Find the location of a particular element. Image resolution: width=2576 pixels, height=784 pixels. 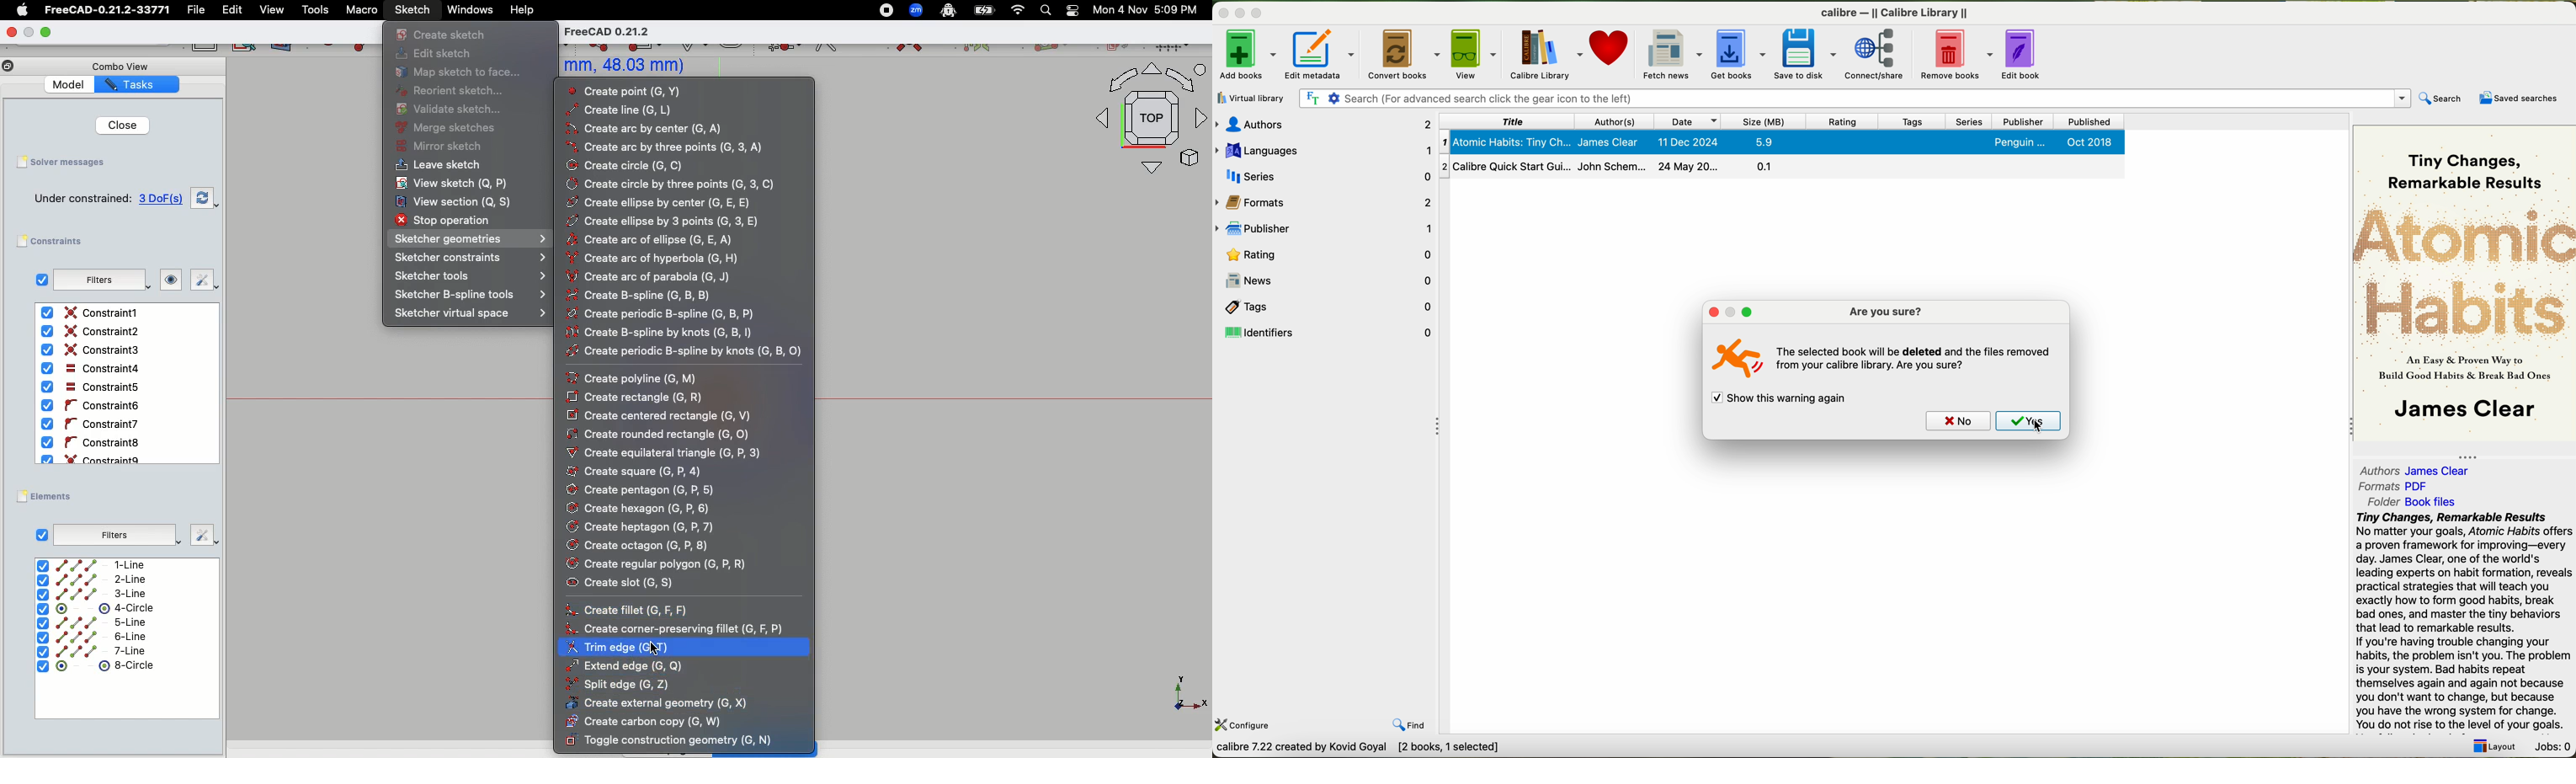

folder is located at coordinates (2419, 501).